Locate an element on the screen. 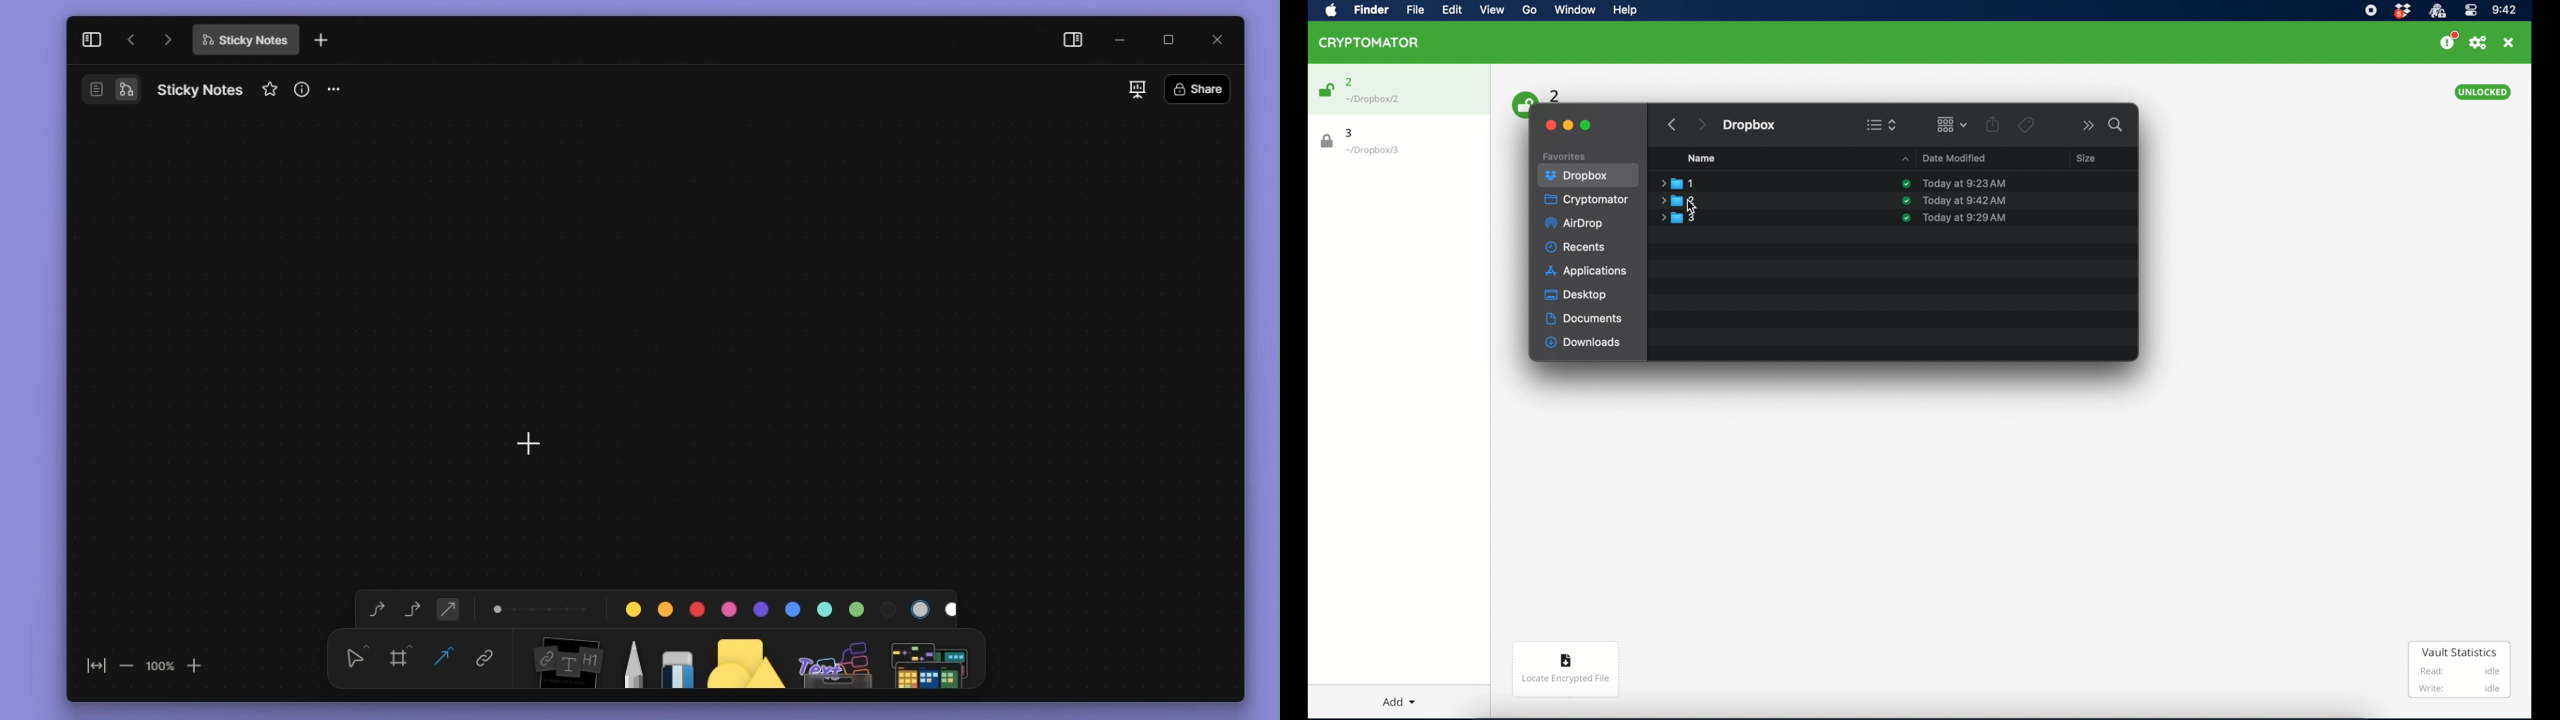 This screenshot has width=2576, height=728. tags is located at coordinates (2025, 125).